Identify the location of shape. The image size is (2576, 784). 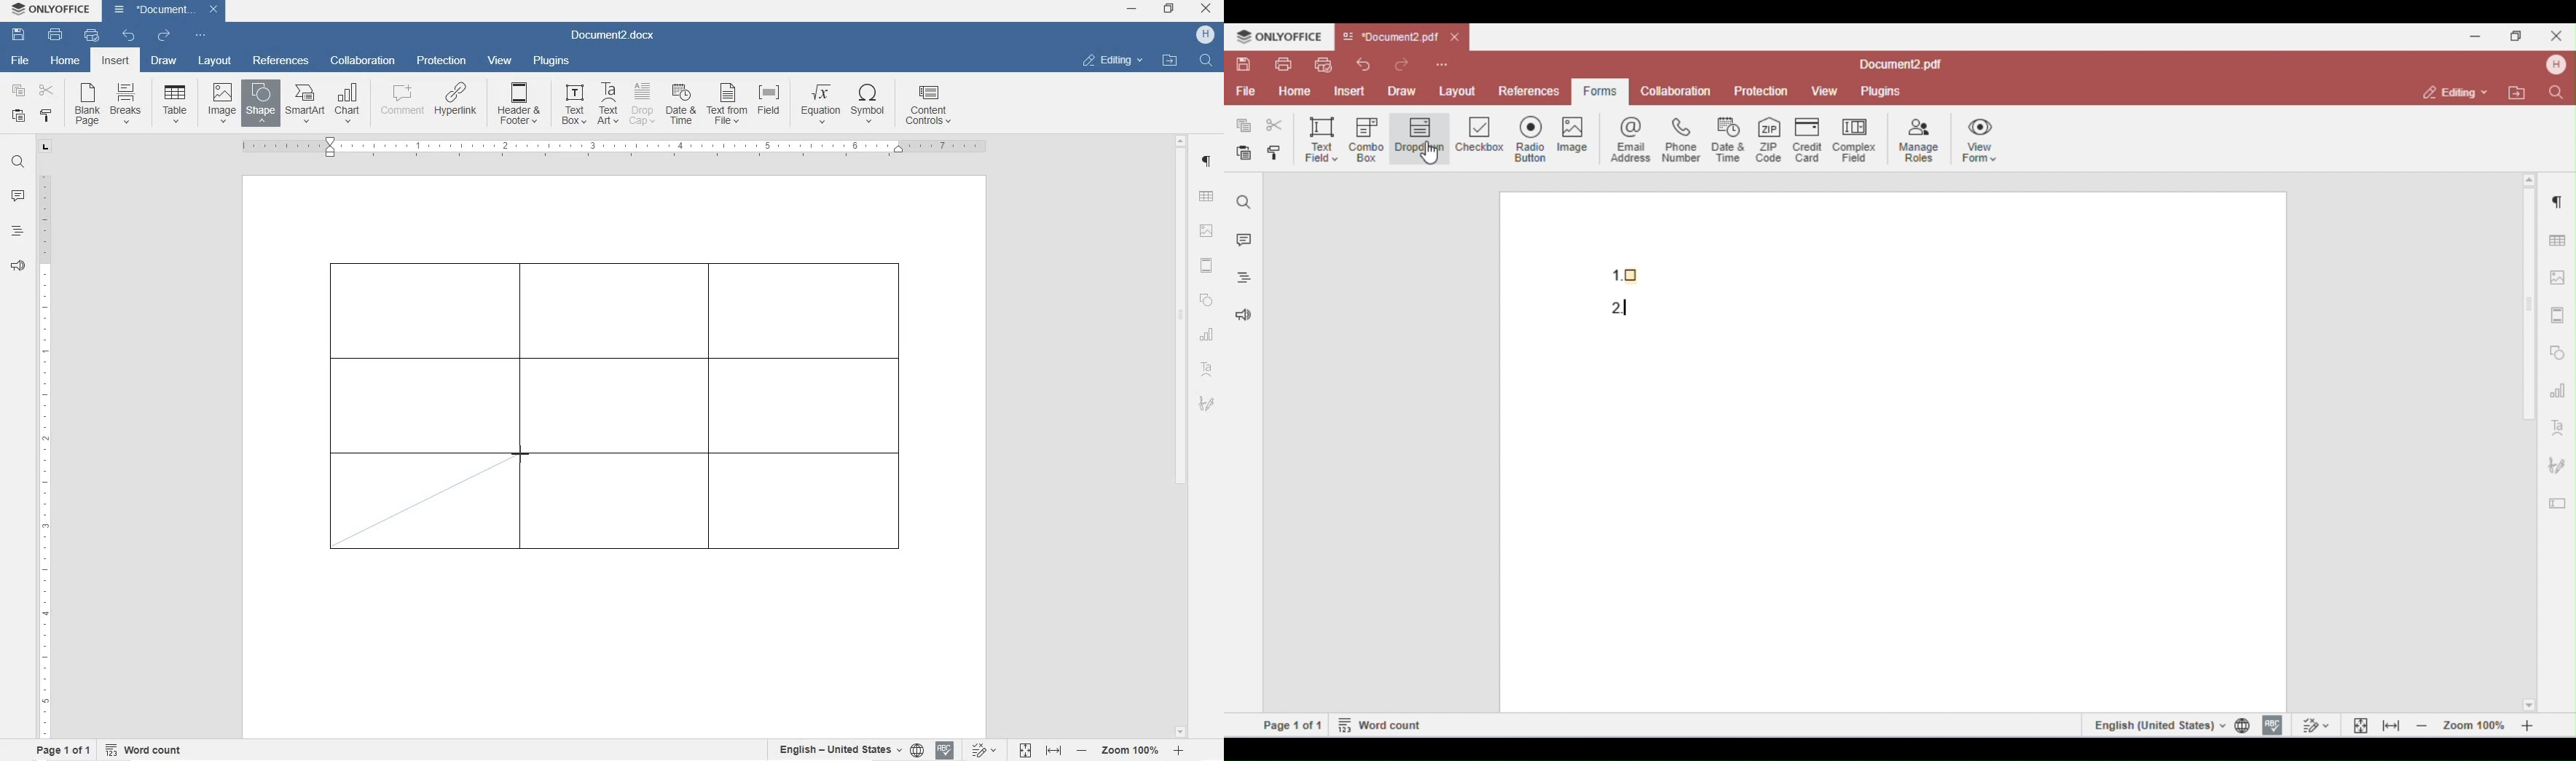
(1206, 300).